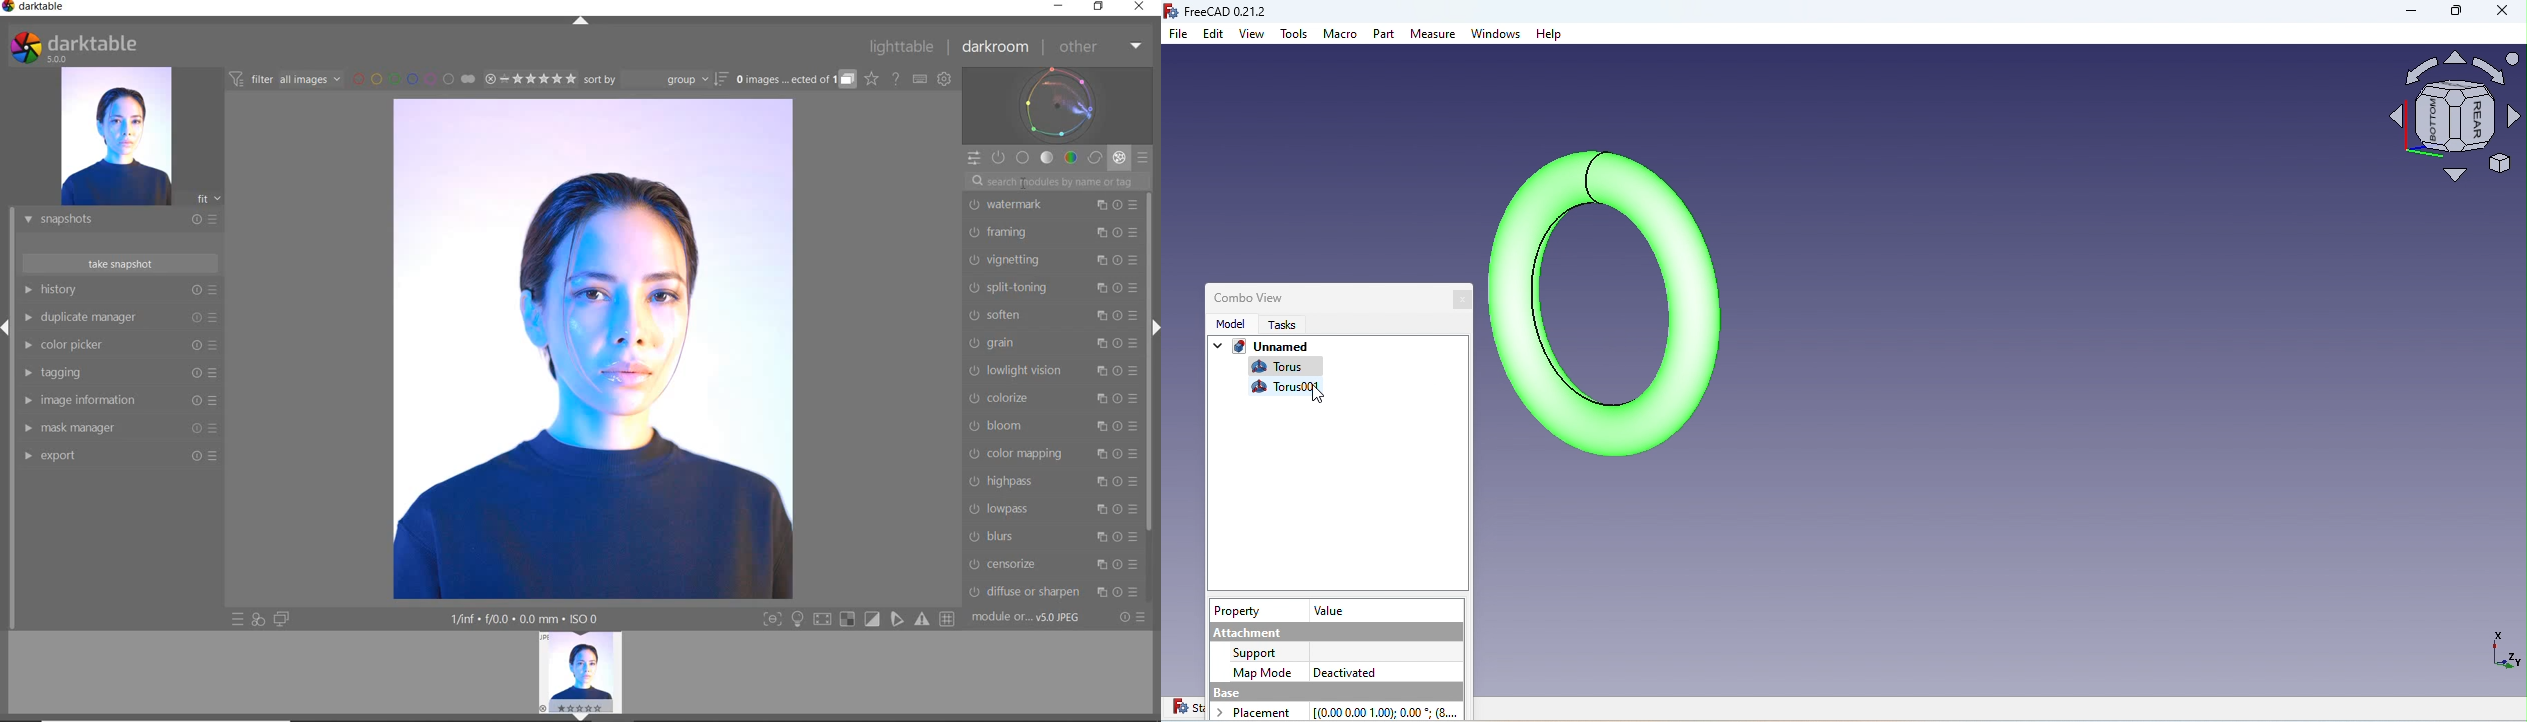 The height and width of the screenshot is (728, 2548). I want to click on HISTORY, so click(121, 293).